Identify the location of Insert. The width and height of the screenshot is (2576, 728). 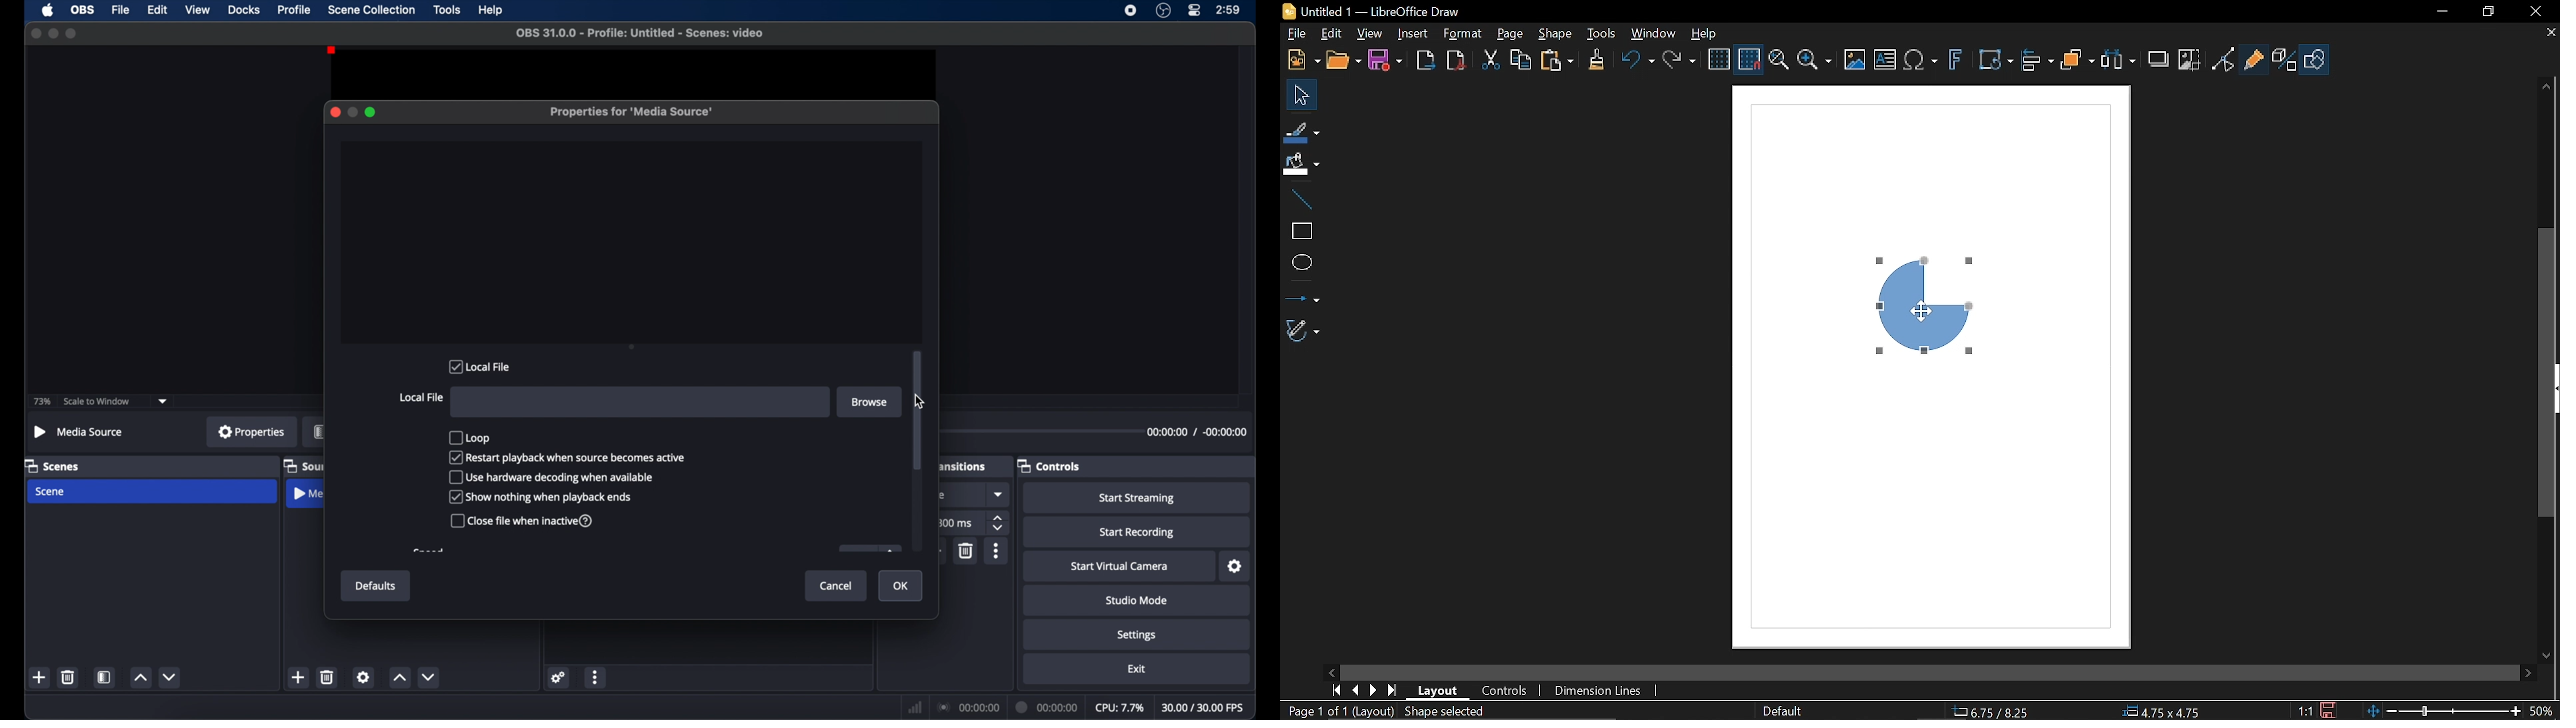
(1414, 34).